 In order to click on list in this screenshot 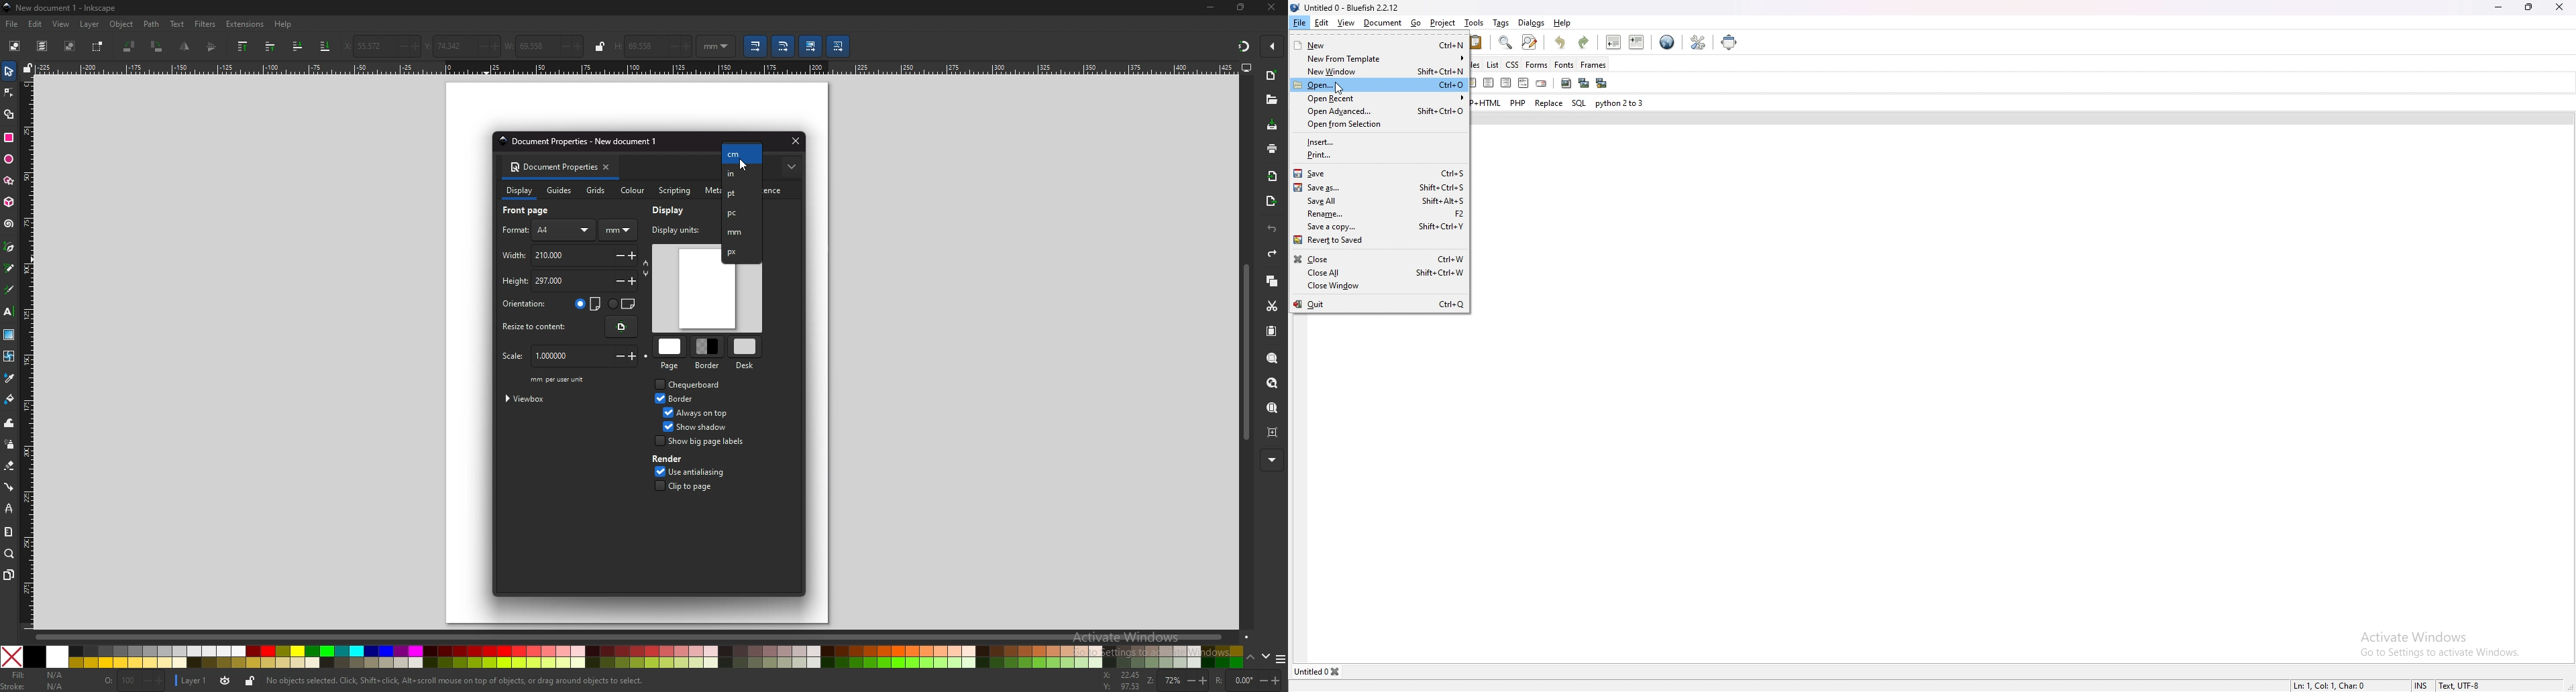, I will do `click(1493, 65)`.